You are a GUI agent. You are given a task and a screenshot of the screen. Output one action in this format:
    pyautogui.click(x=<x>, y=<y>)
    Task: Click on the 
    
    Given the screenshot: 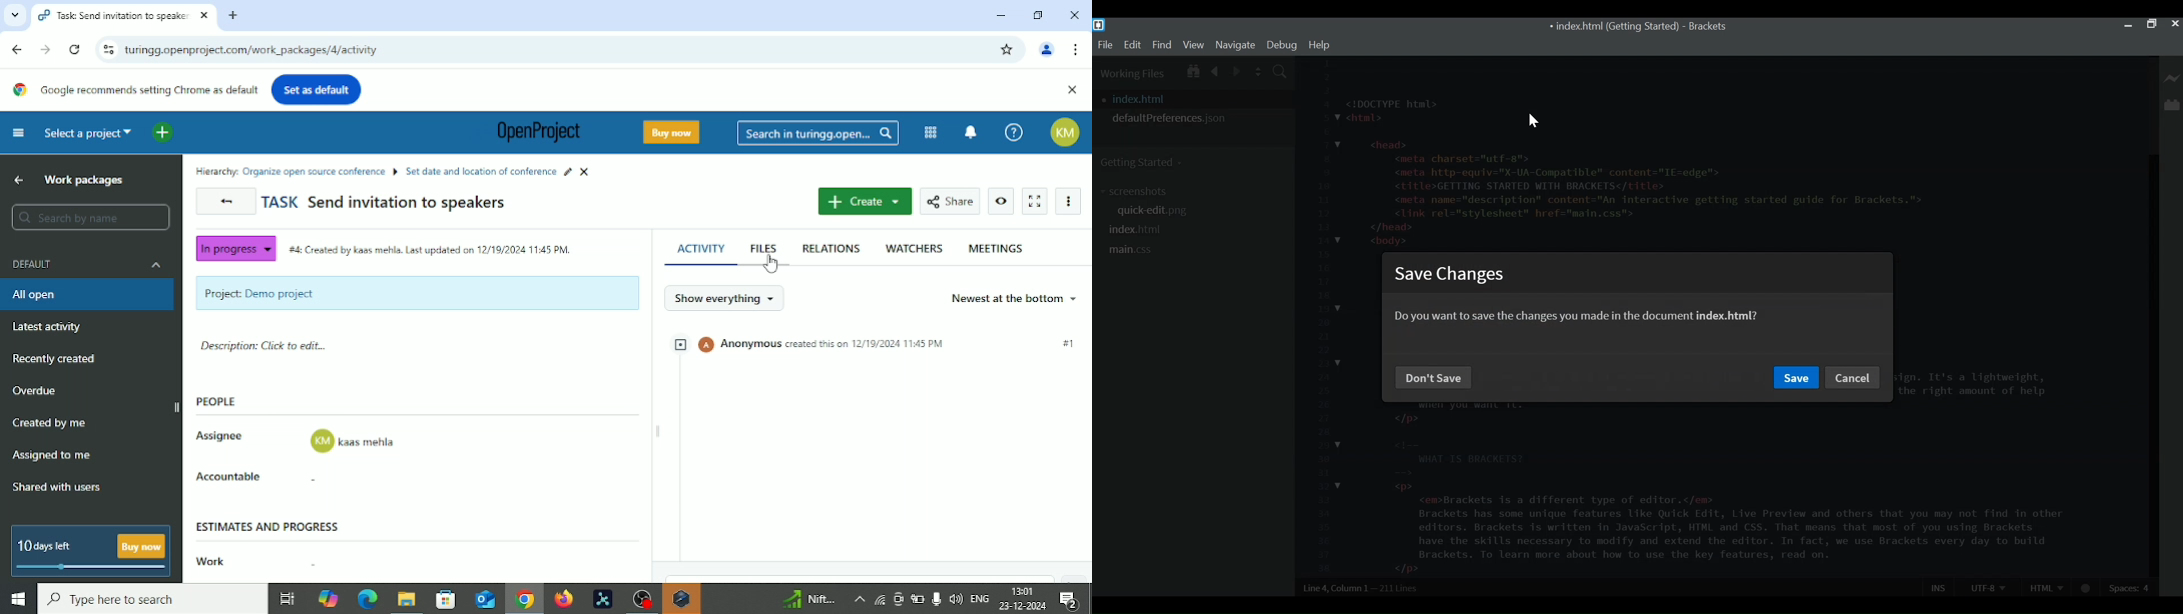 What is the action you would take?
    pyautogui.click(x=572, y=72)
    